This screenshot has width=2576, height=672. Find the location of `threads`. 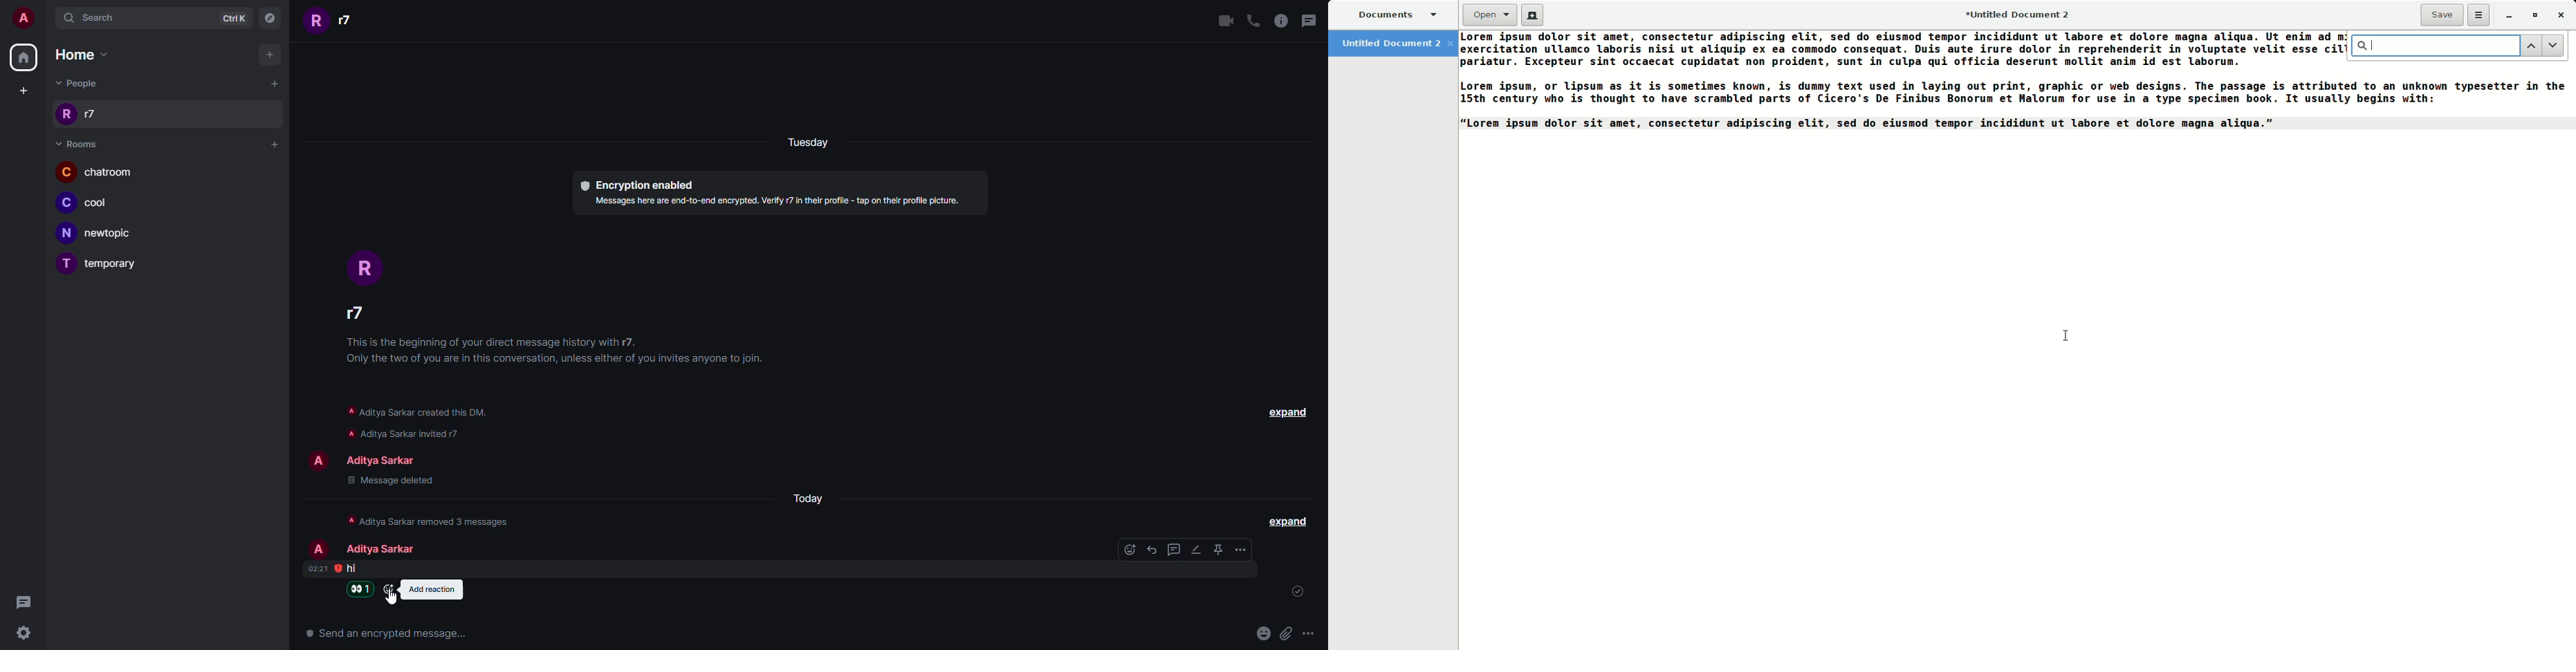

threads is located at coordinates (30, 602).